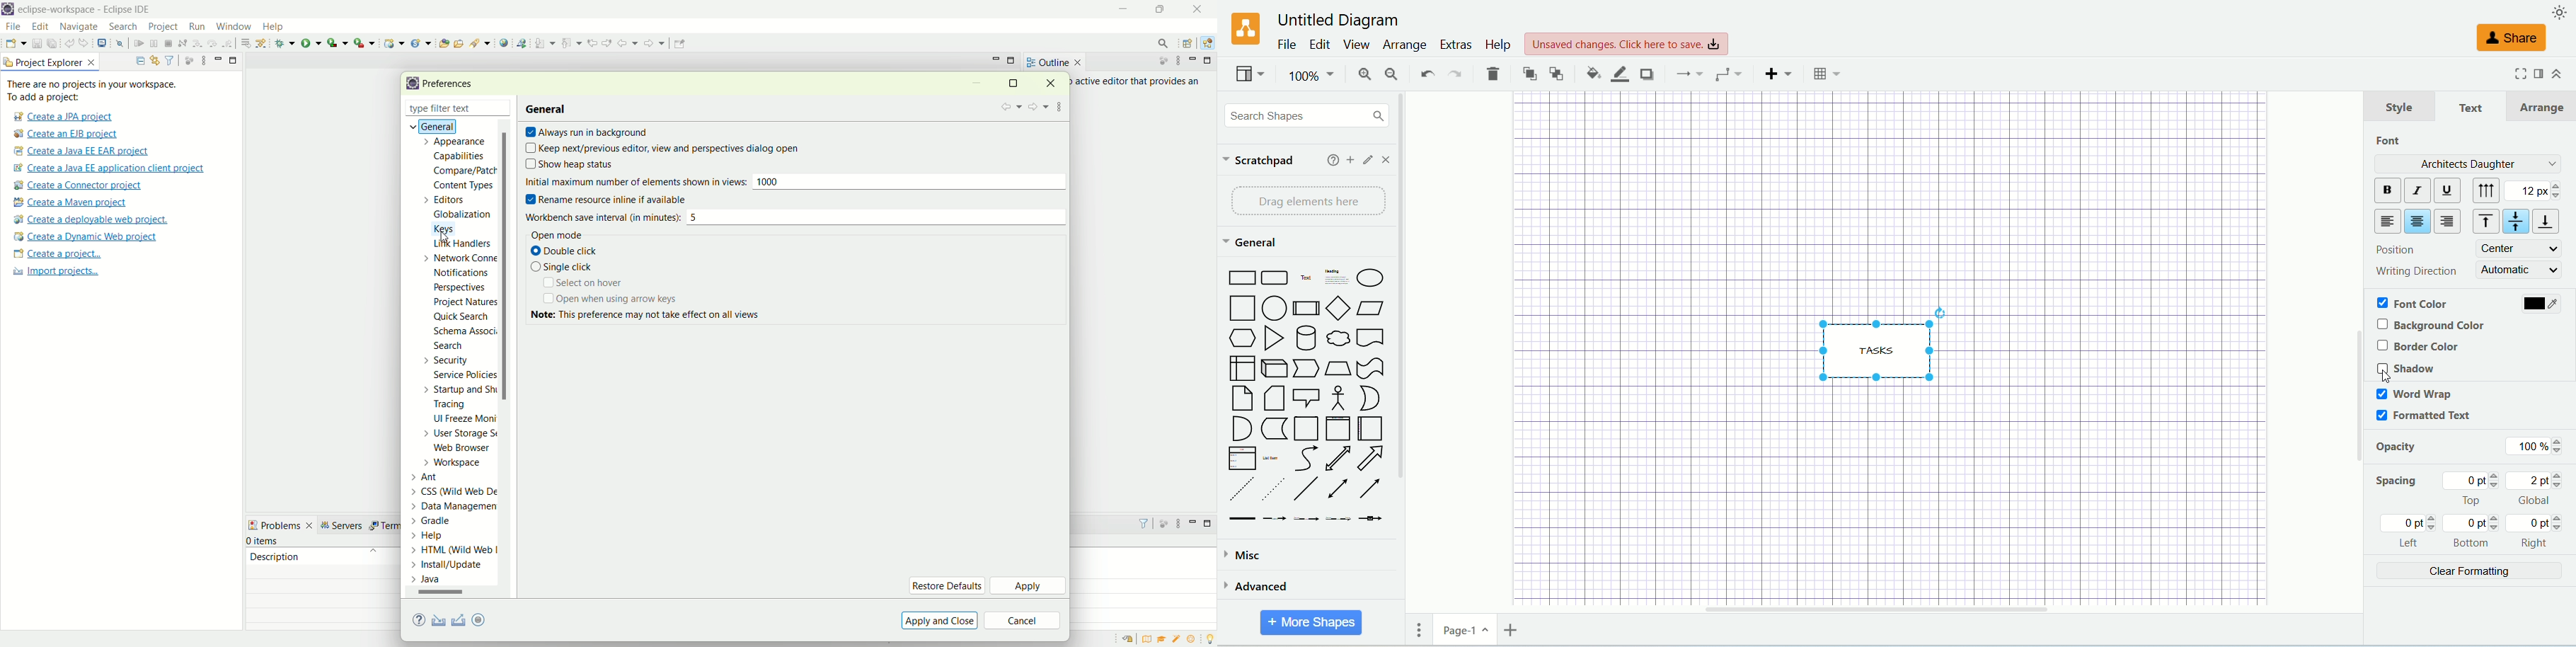 This screenshot has width=2576, height=672. I want to click on edit, so click(1317, 43).